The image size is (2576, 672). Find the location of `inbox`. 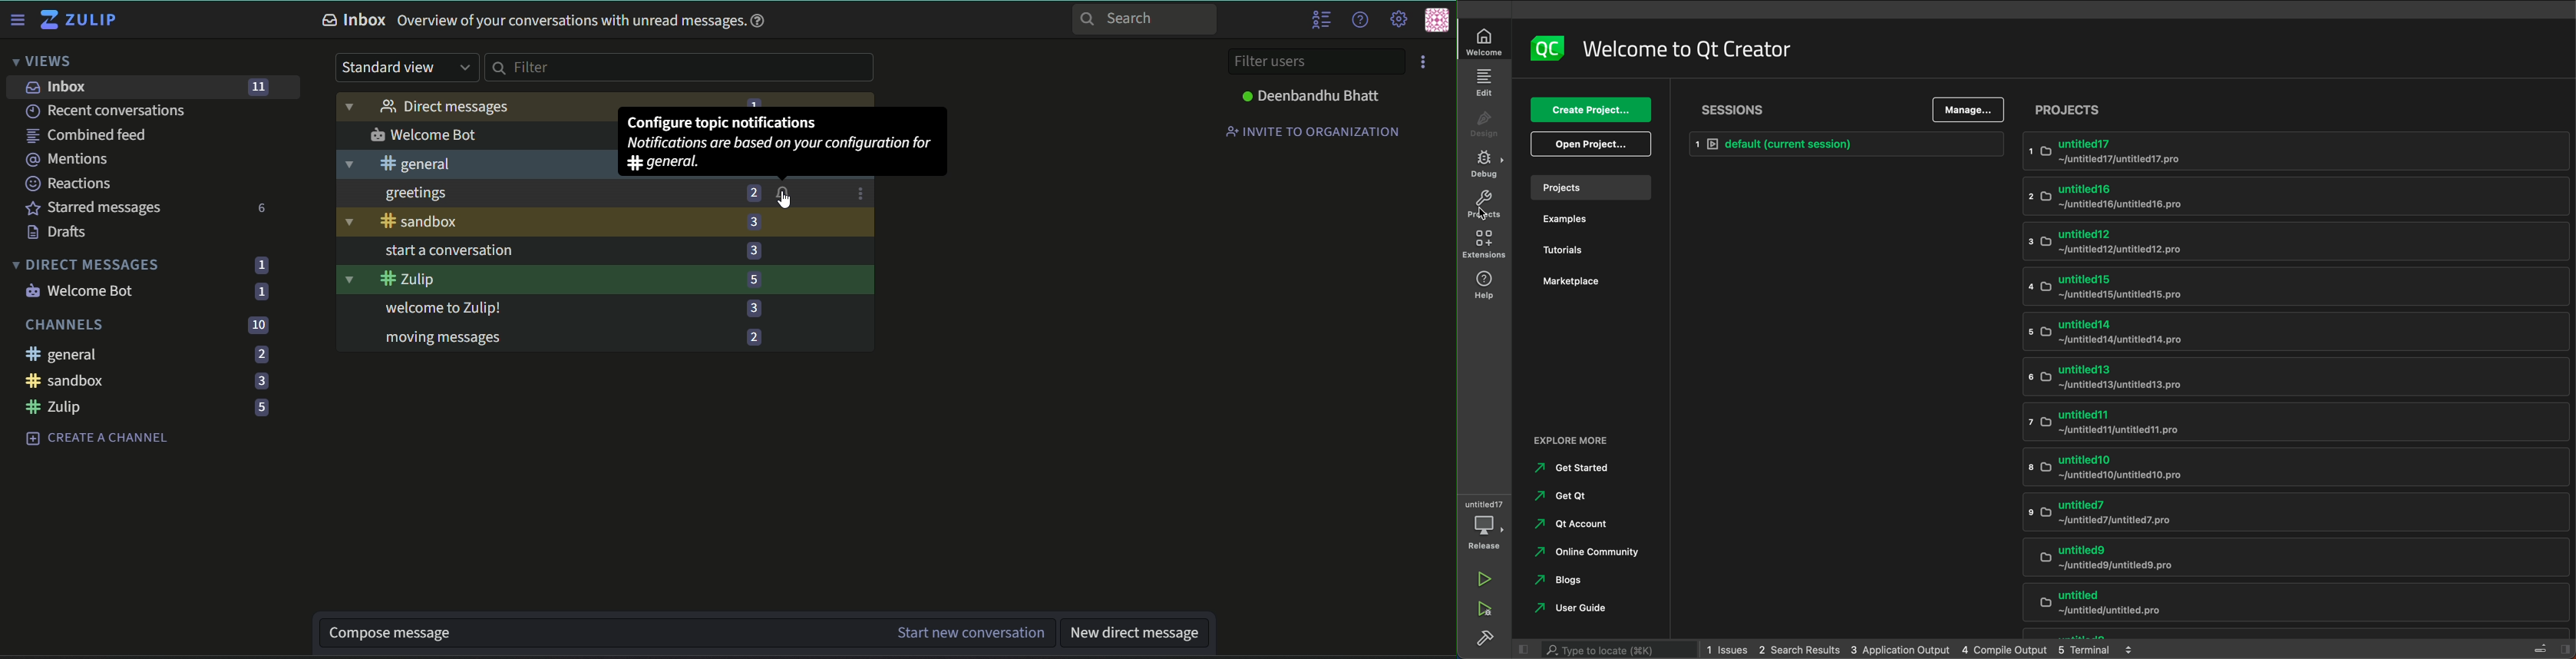

inbox is located at coordinates (59, 88).